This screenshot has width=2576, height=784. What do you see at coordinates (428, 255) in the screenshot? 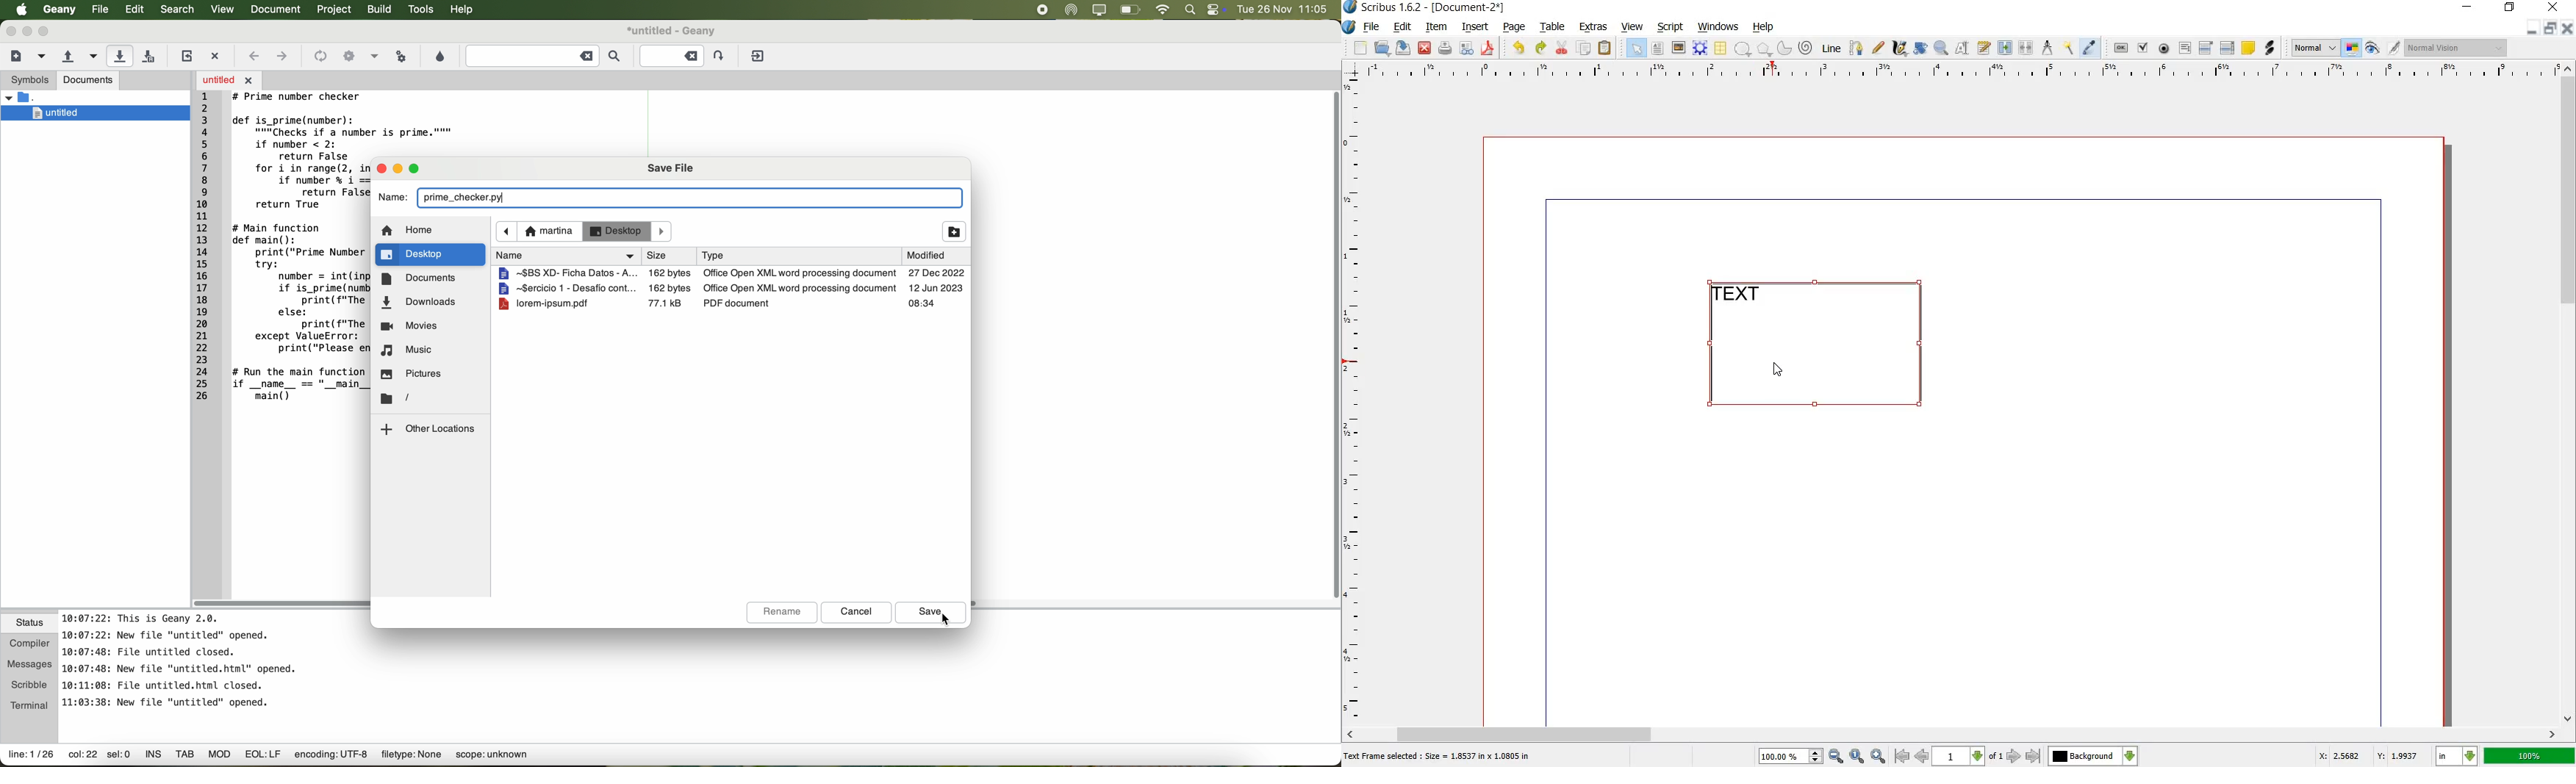
I see `click on desktop` at bounding box center [428, 255].